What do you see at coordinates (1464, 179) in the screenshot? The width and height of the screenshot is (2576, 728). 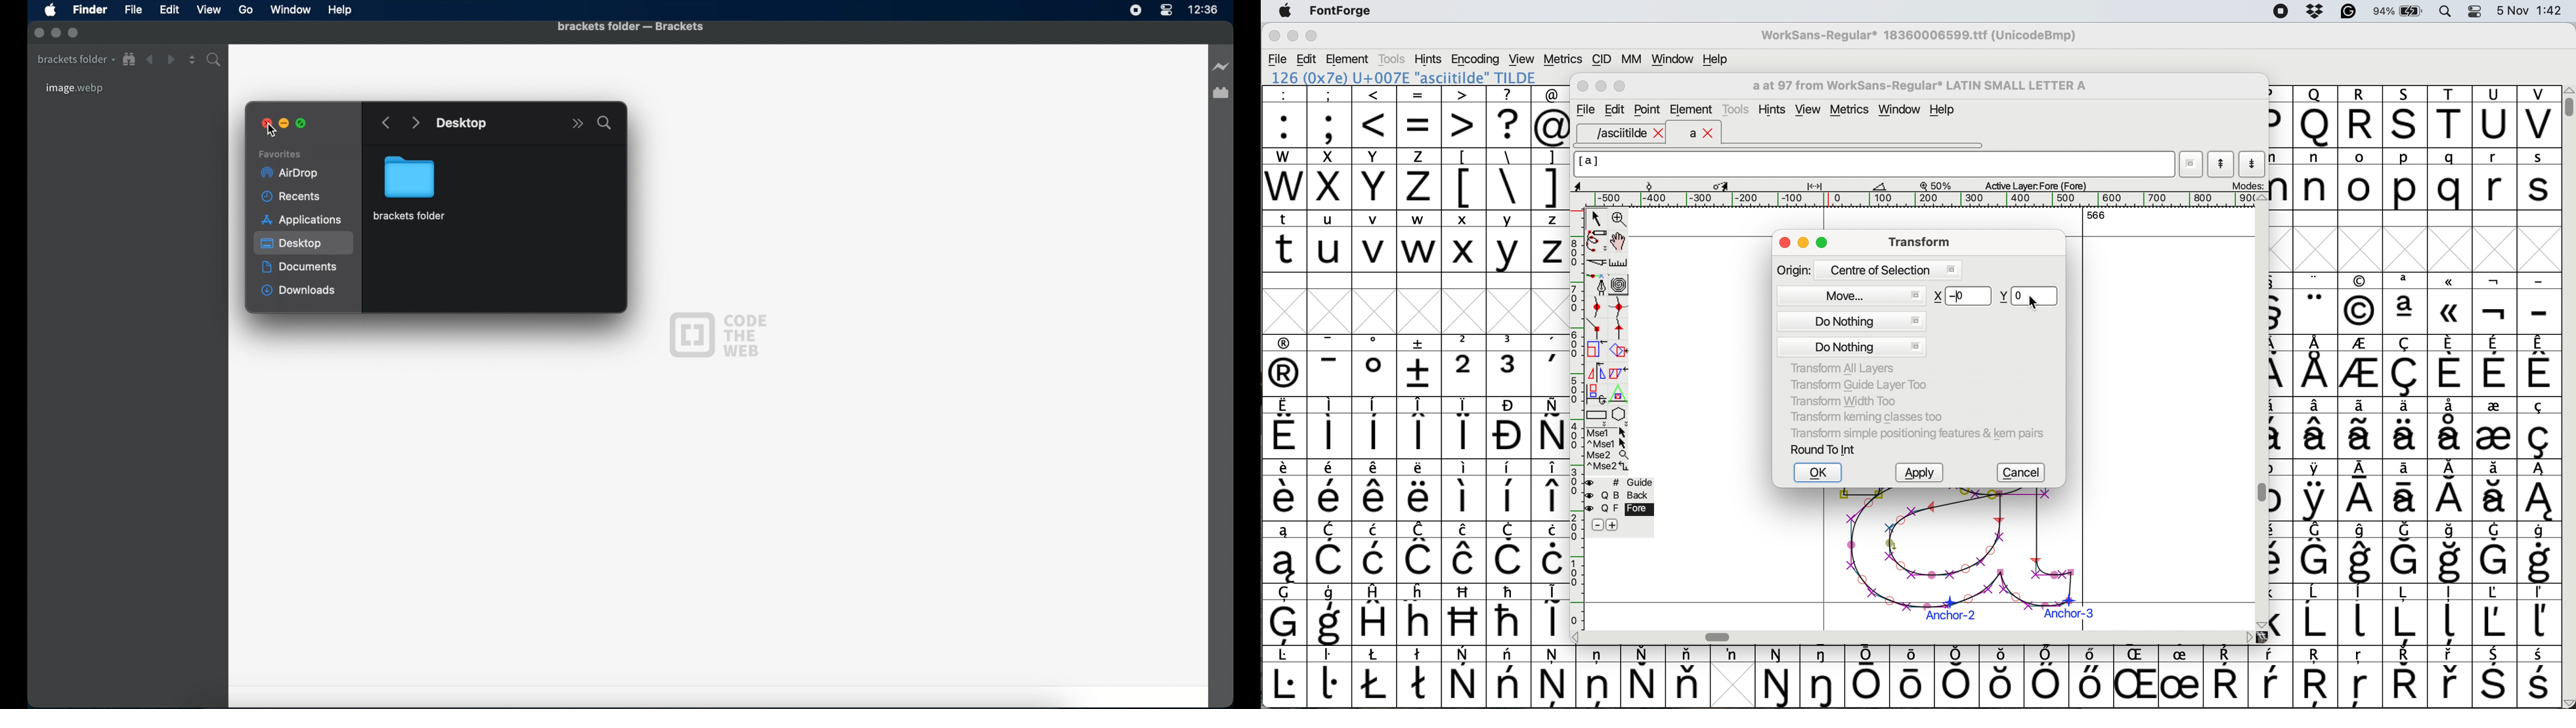 I see `[` at bounding box center [1464, 179].